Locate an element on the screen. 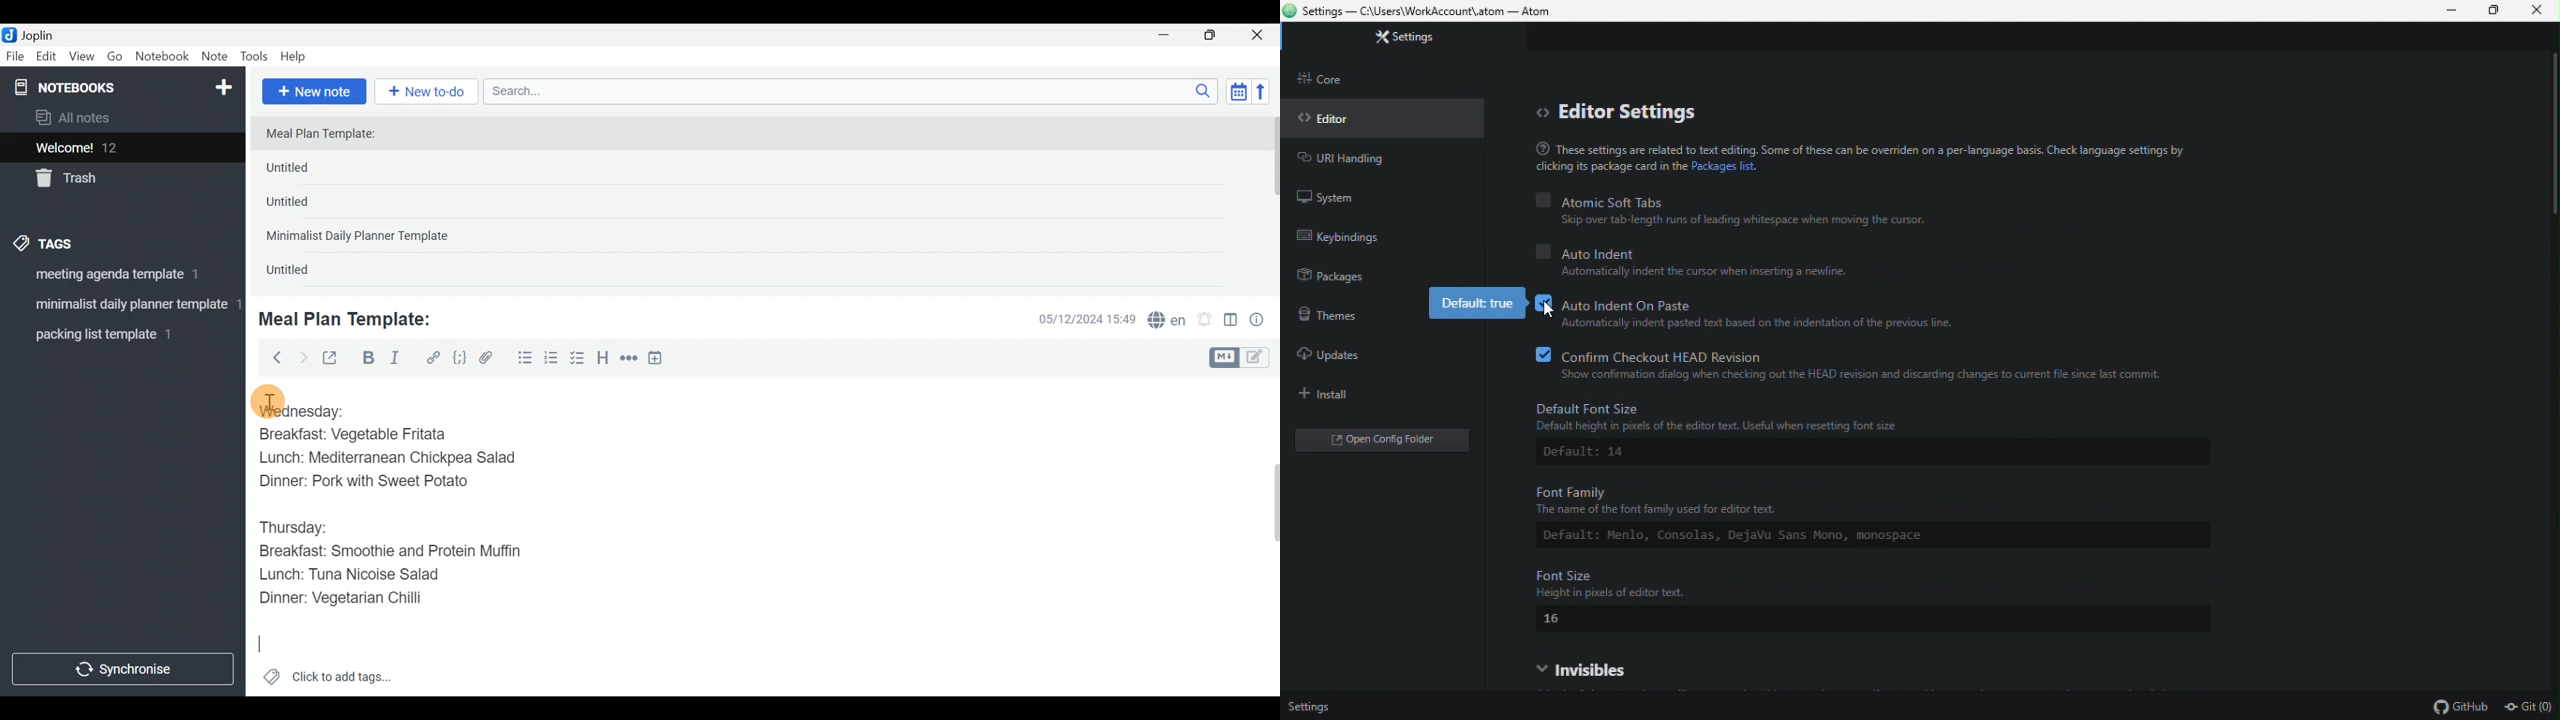 The height and width of the screenshot is (728, 2576). Font Family
‘The name of the font family used for editor text. is located at coordinates (1693, 499).